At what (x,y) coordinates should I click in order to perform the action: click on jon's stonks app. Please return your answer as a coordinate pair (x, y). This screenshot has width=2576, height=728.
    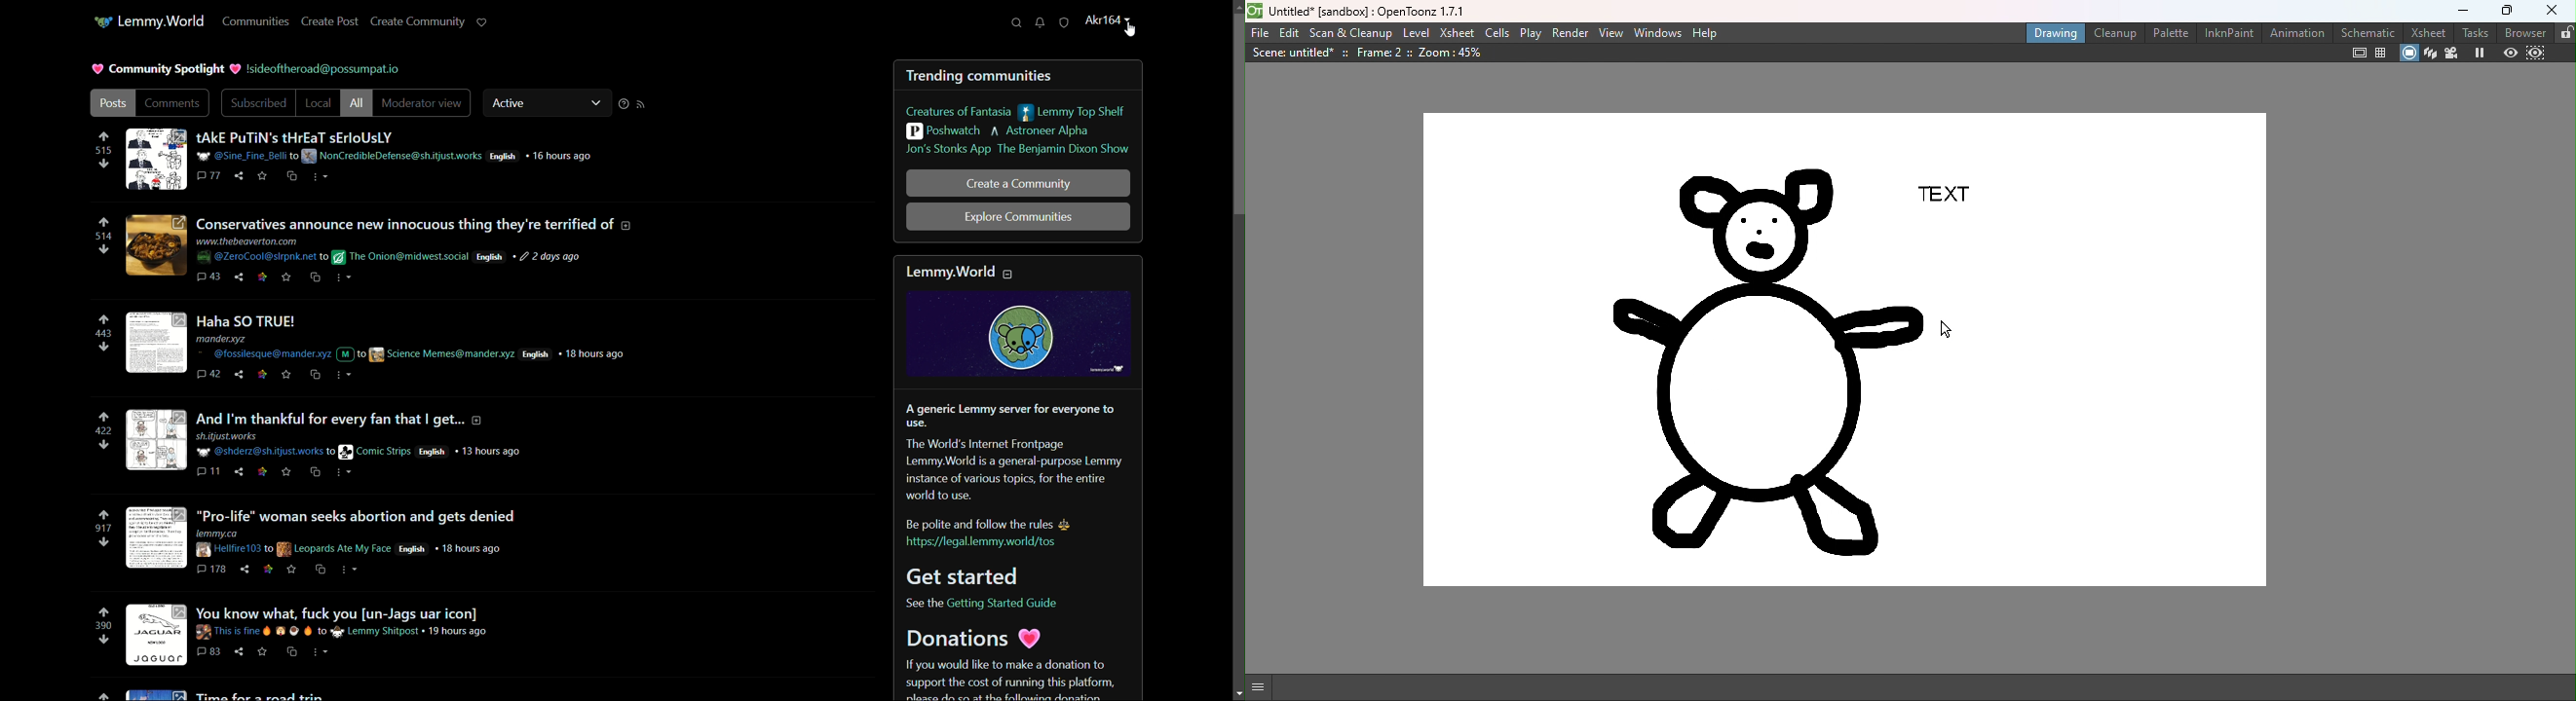
    Looking at the image, I should click on (946, 150).